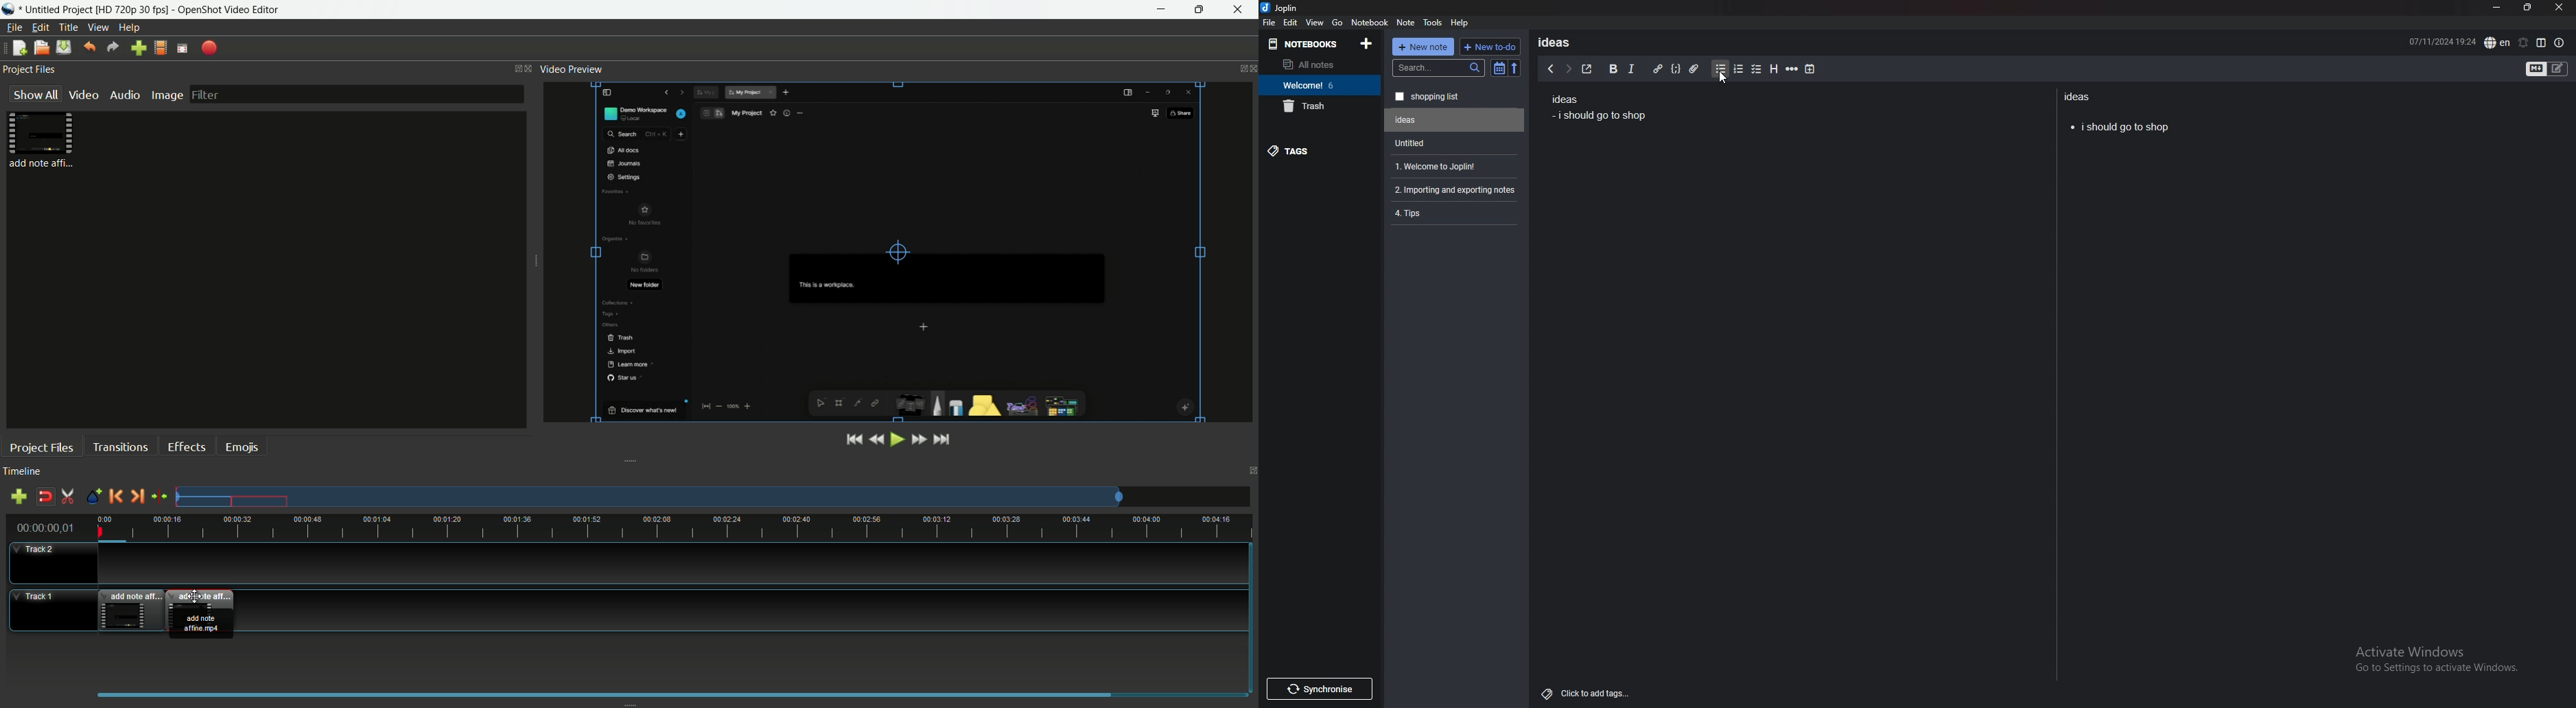 Image resolution: width=2576 pixels, height=728 pixels. What do you see at coordinates (2558, 8) in the screenshot?
I see `close` at bounding box center [2558, 8].